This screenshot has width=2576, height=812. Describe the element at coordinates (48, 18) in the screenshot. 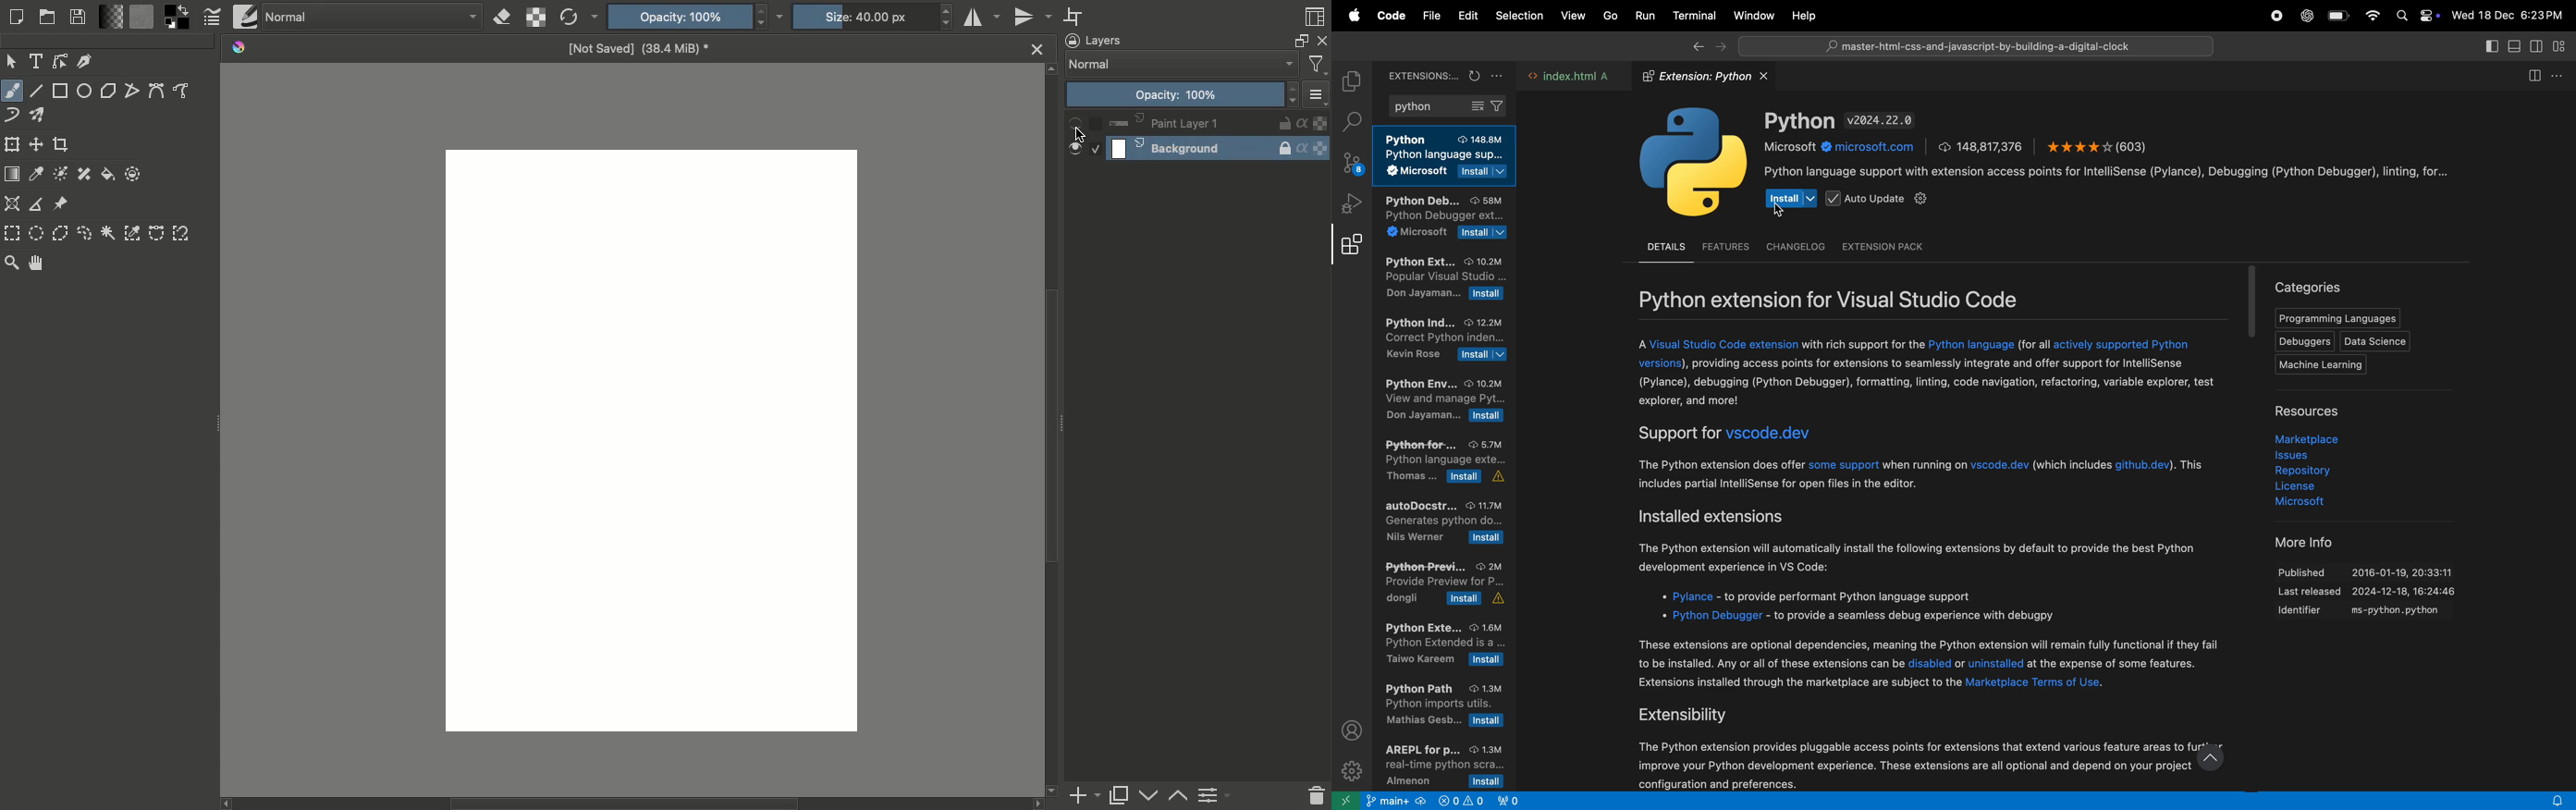

I see `Open` at that location.